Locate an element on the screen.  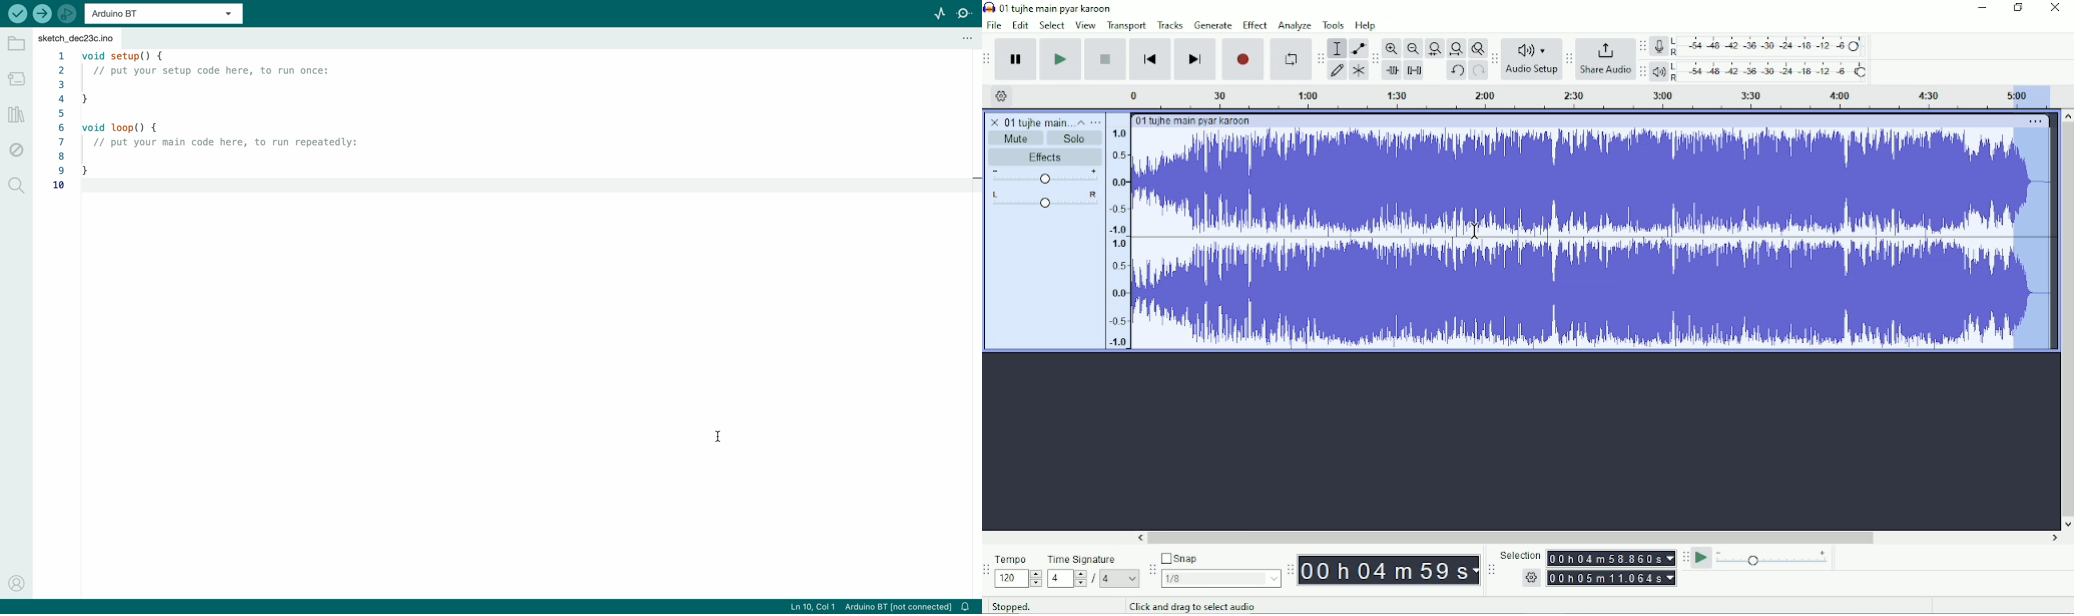
4 is located at coordinates (1066, 580).